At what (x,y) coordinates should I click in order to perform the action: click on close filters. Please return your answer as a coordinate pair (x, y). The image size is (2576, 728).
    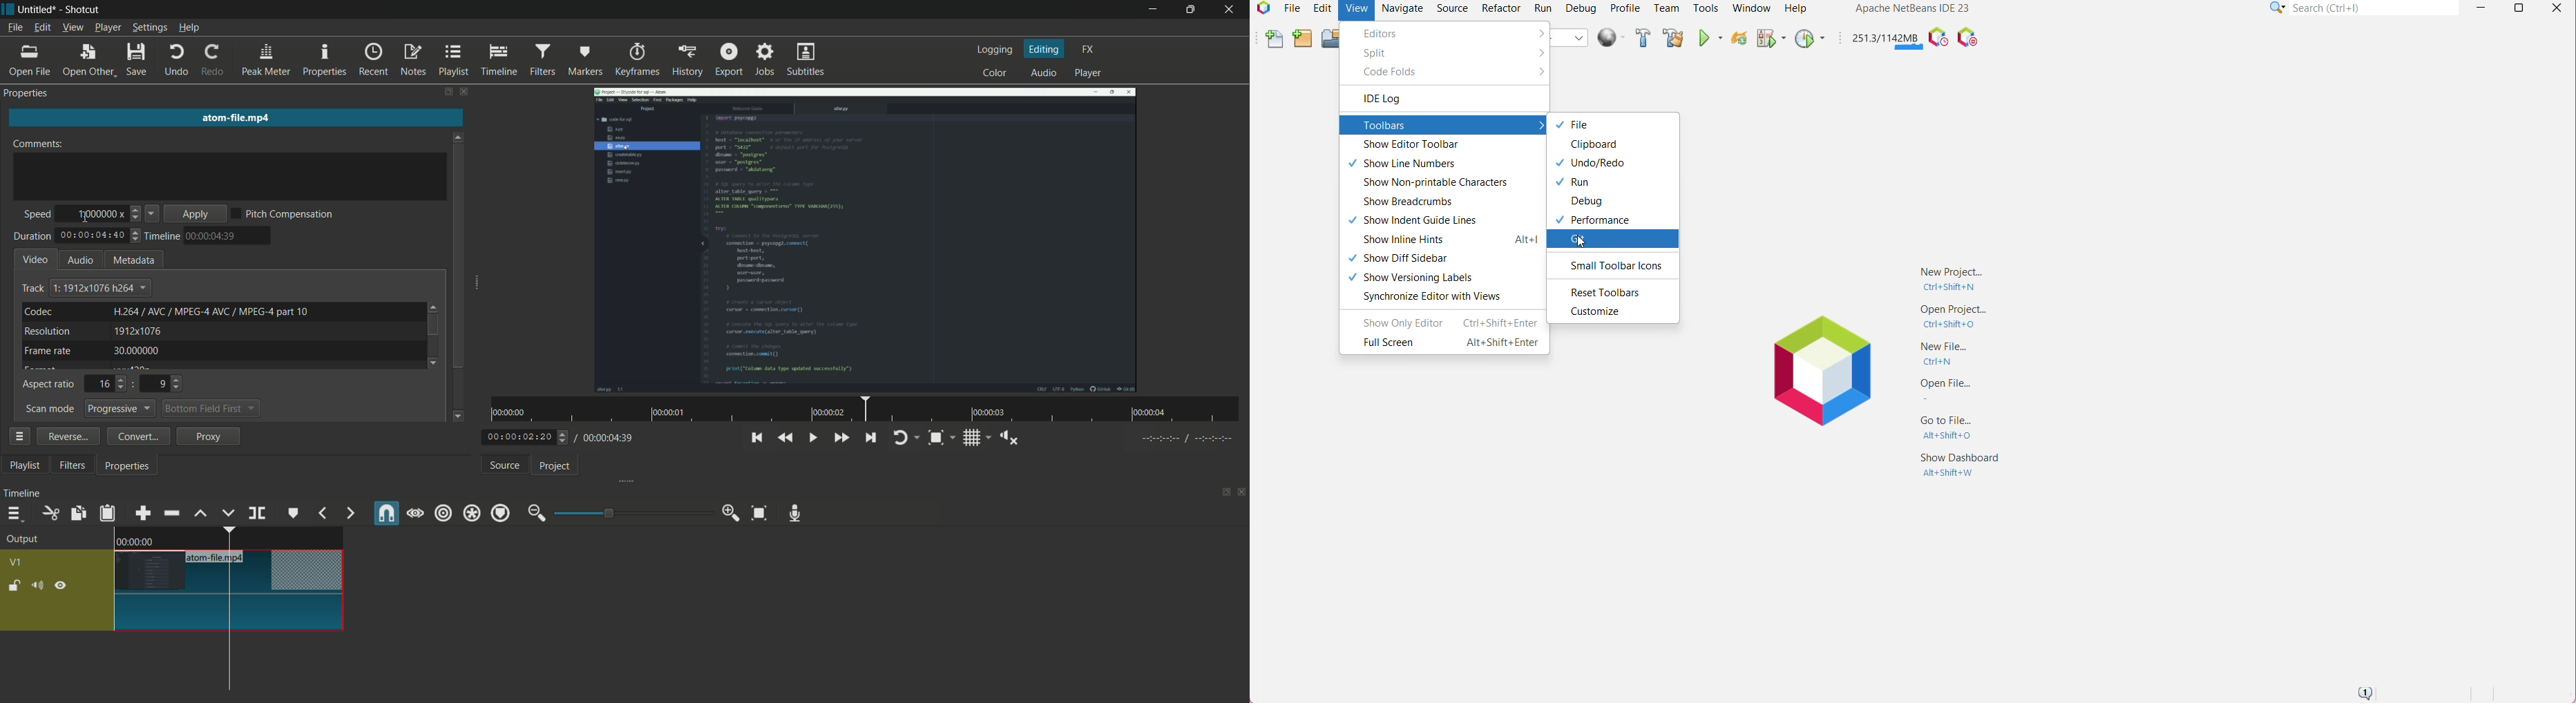
    Looking at the image, I should click on (466, 92).